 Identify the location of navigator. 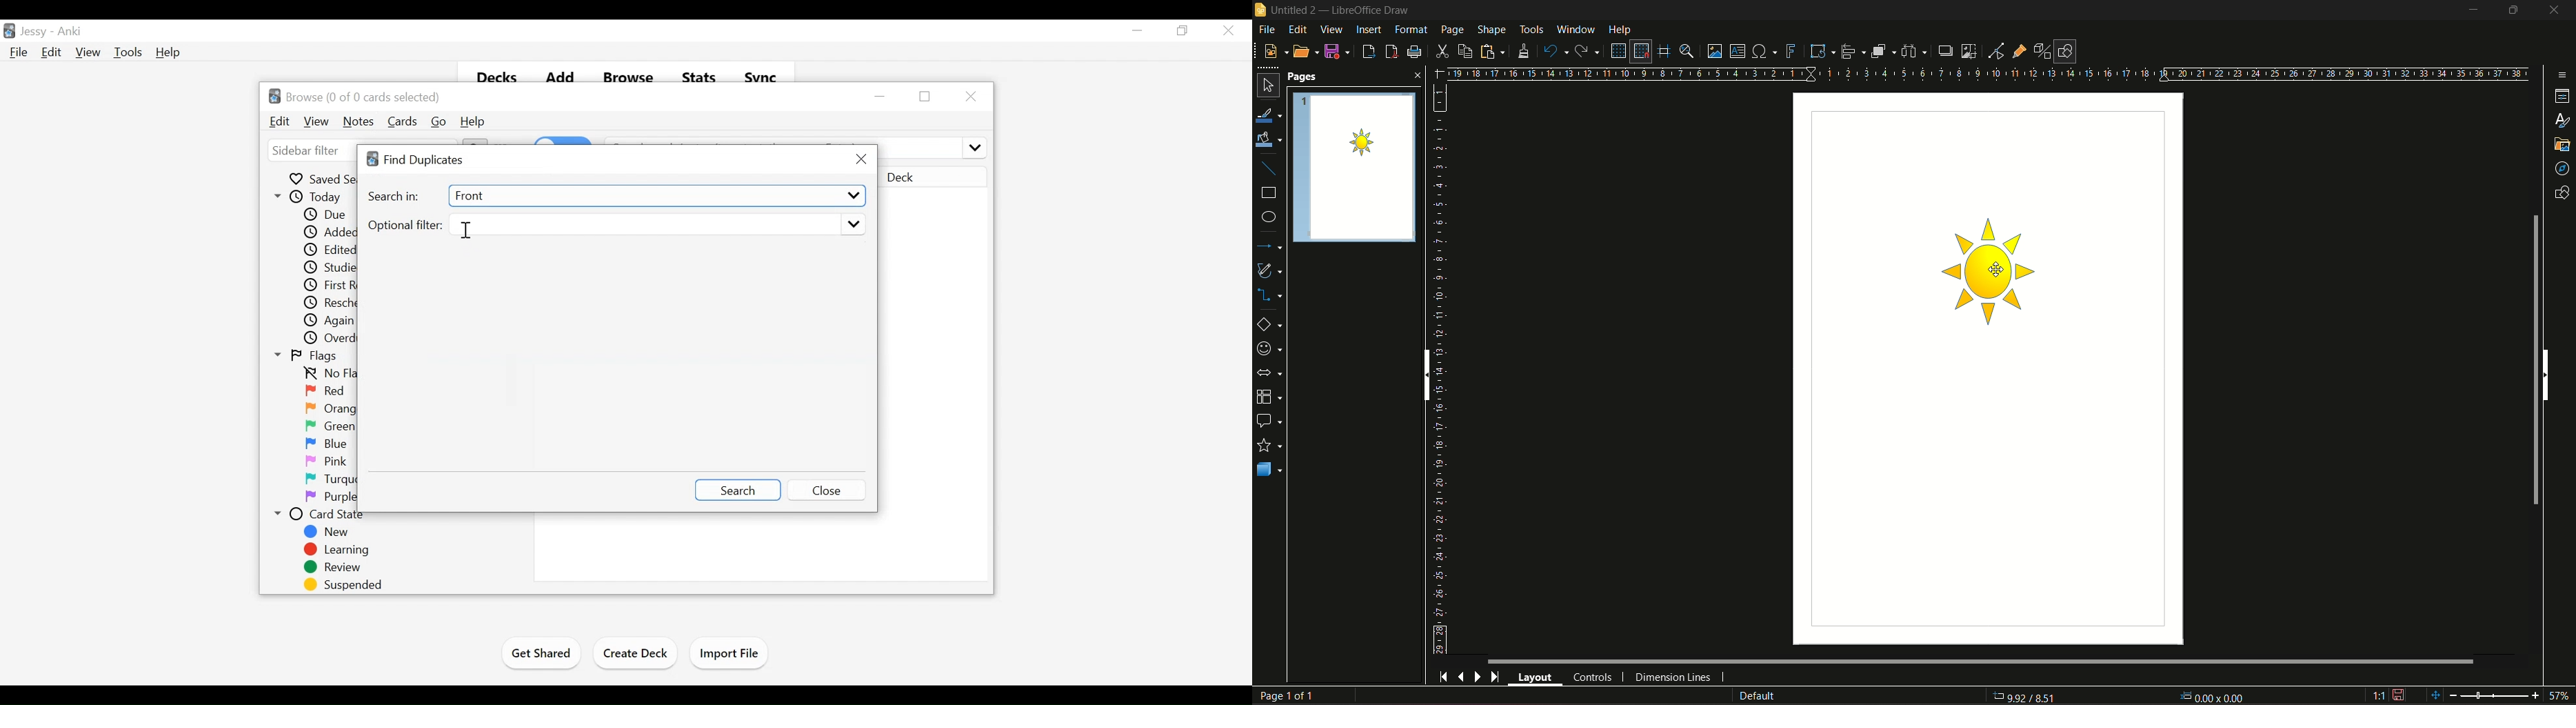
(2562, 167).